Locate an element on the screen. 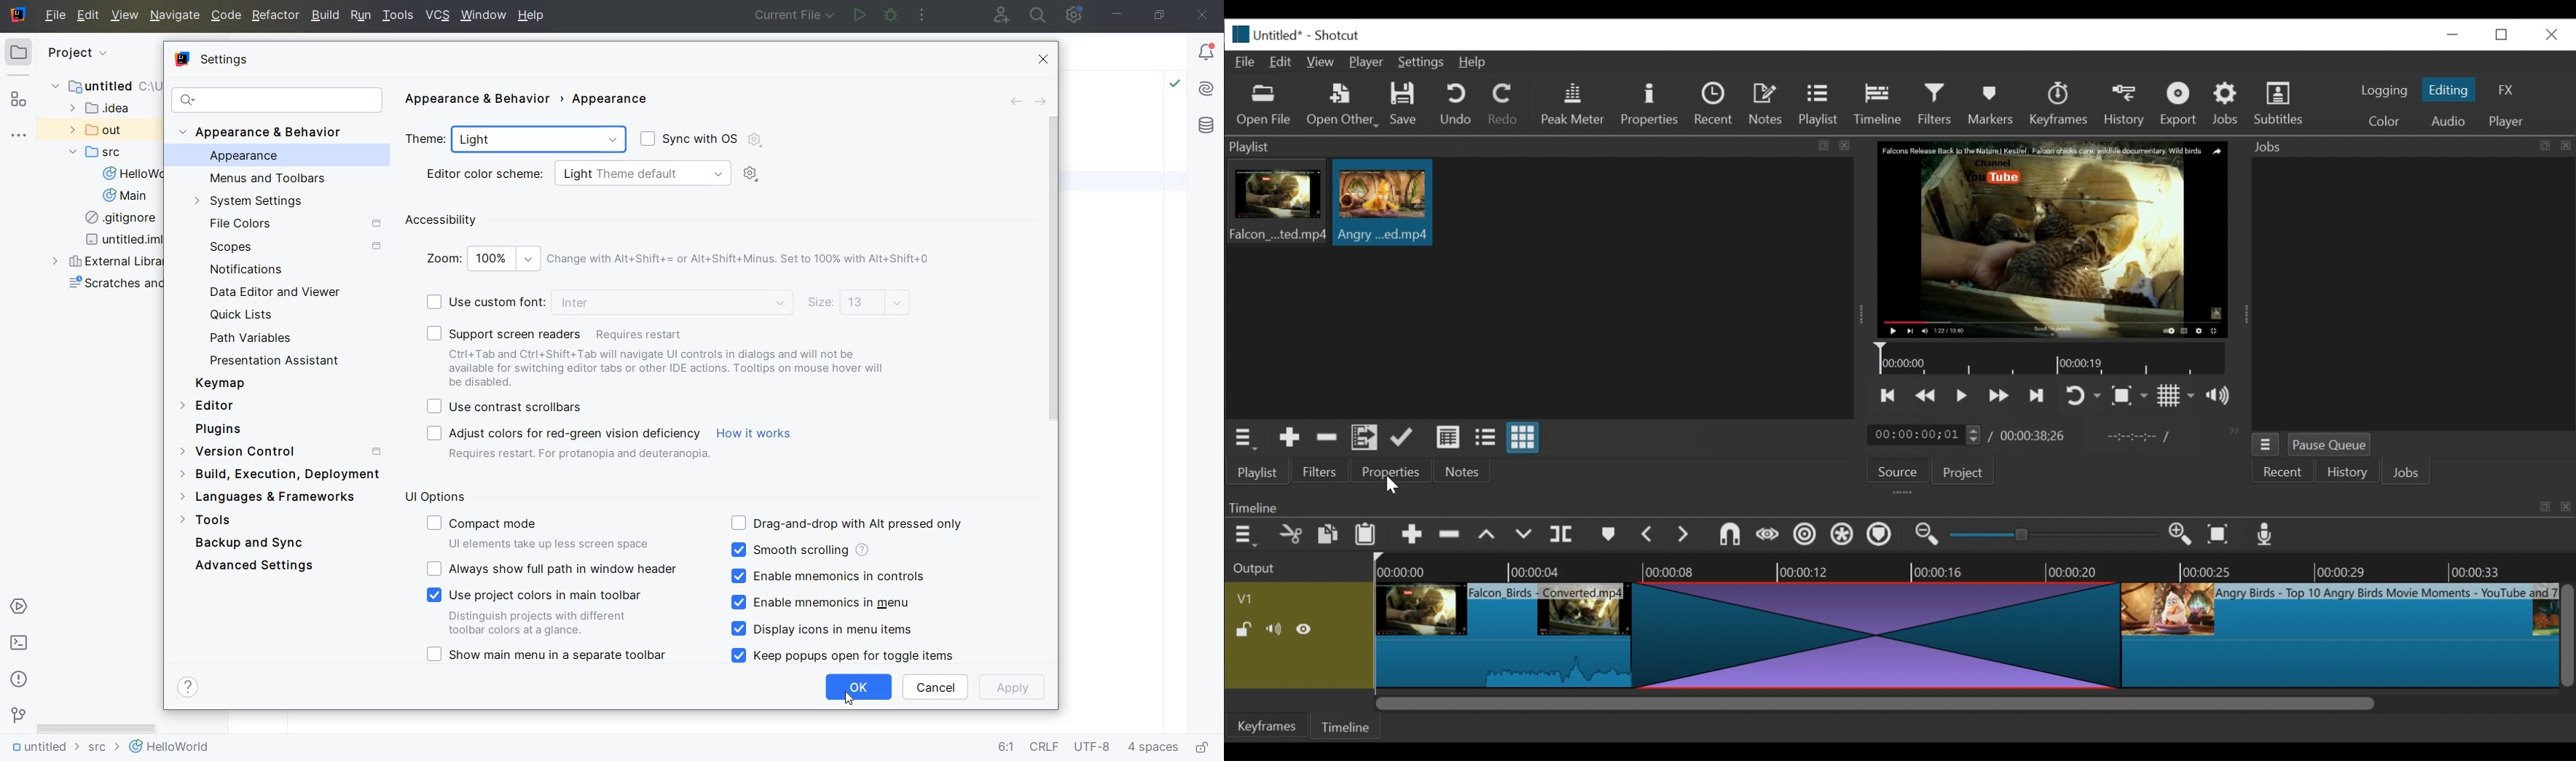  Keyframes is located at coordinates (1268, 726).